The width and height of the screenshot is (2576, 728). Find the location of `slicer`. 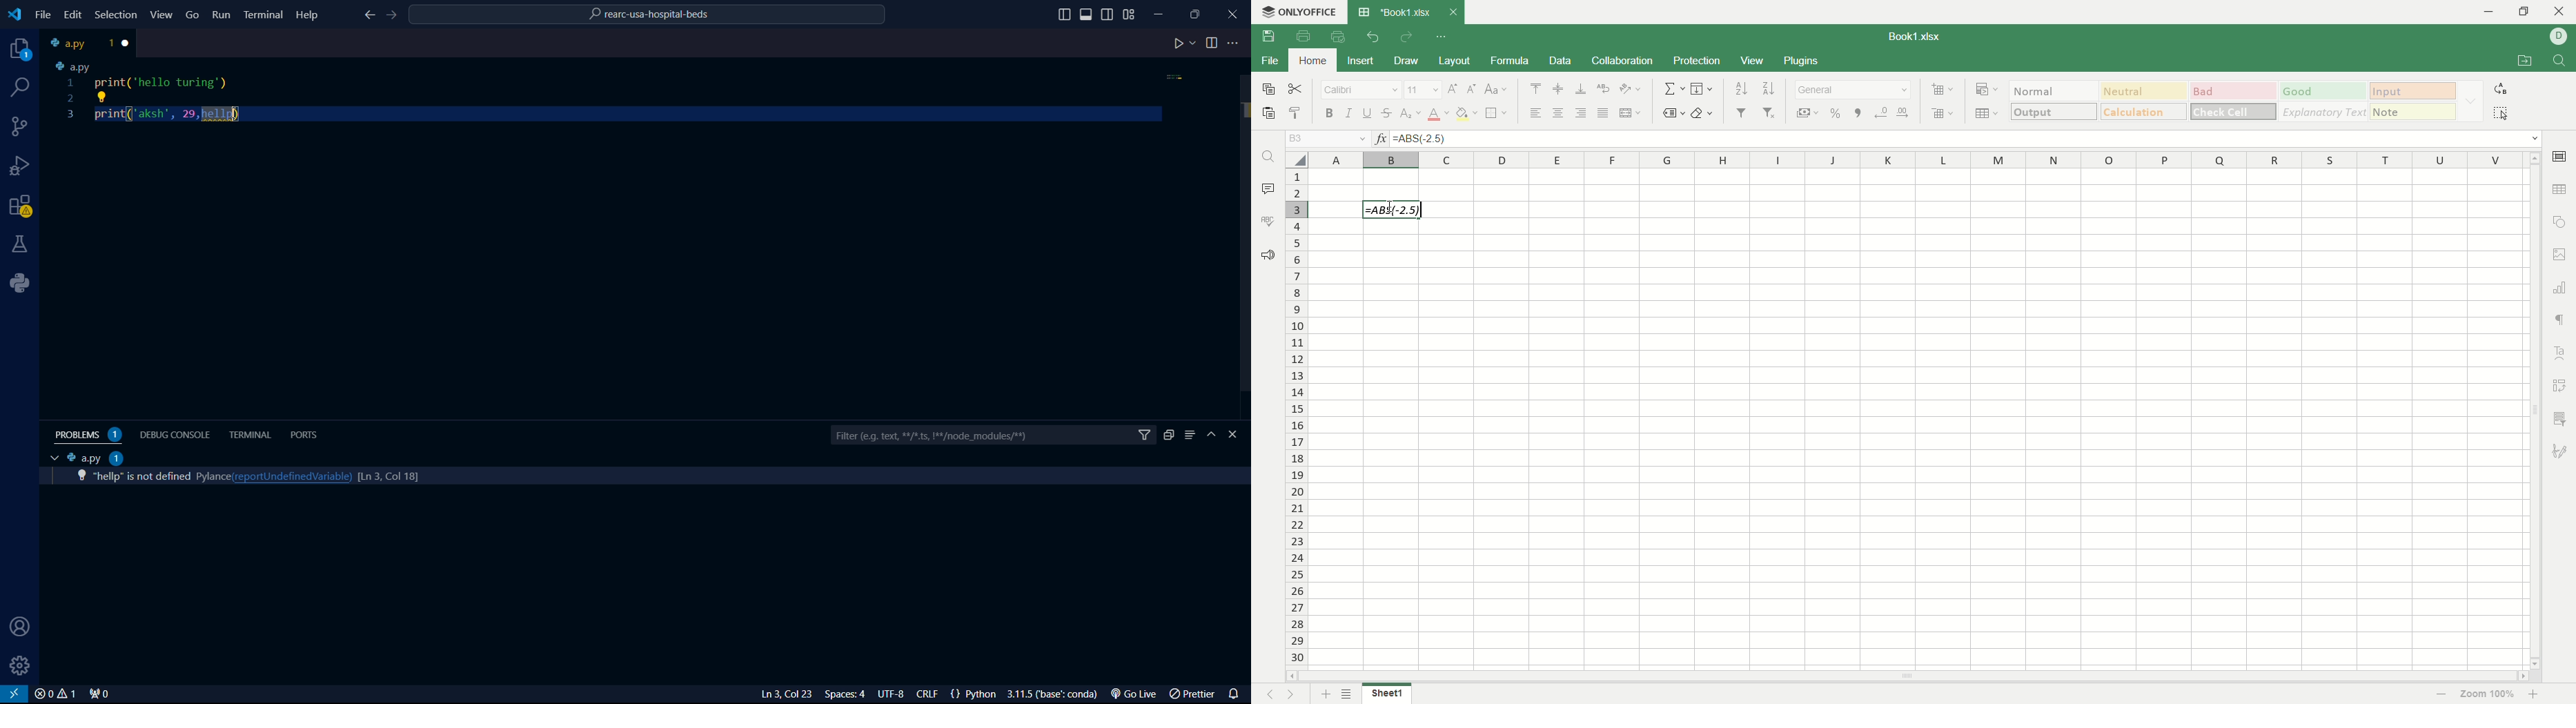

slicer is located at coordinates (2562, 418).